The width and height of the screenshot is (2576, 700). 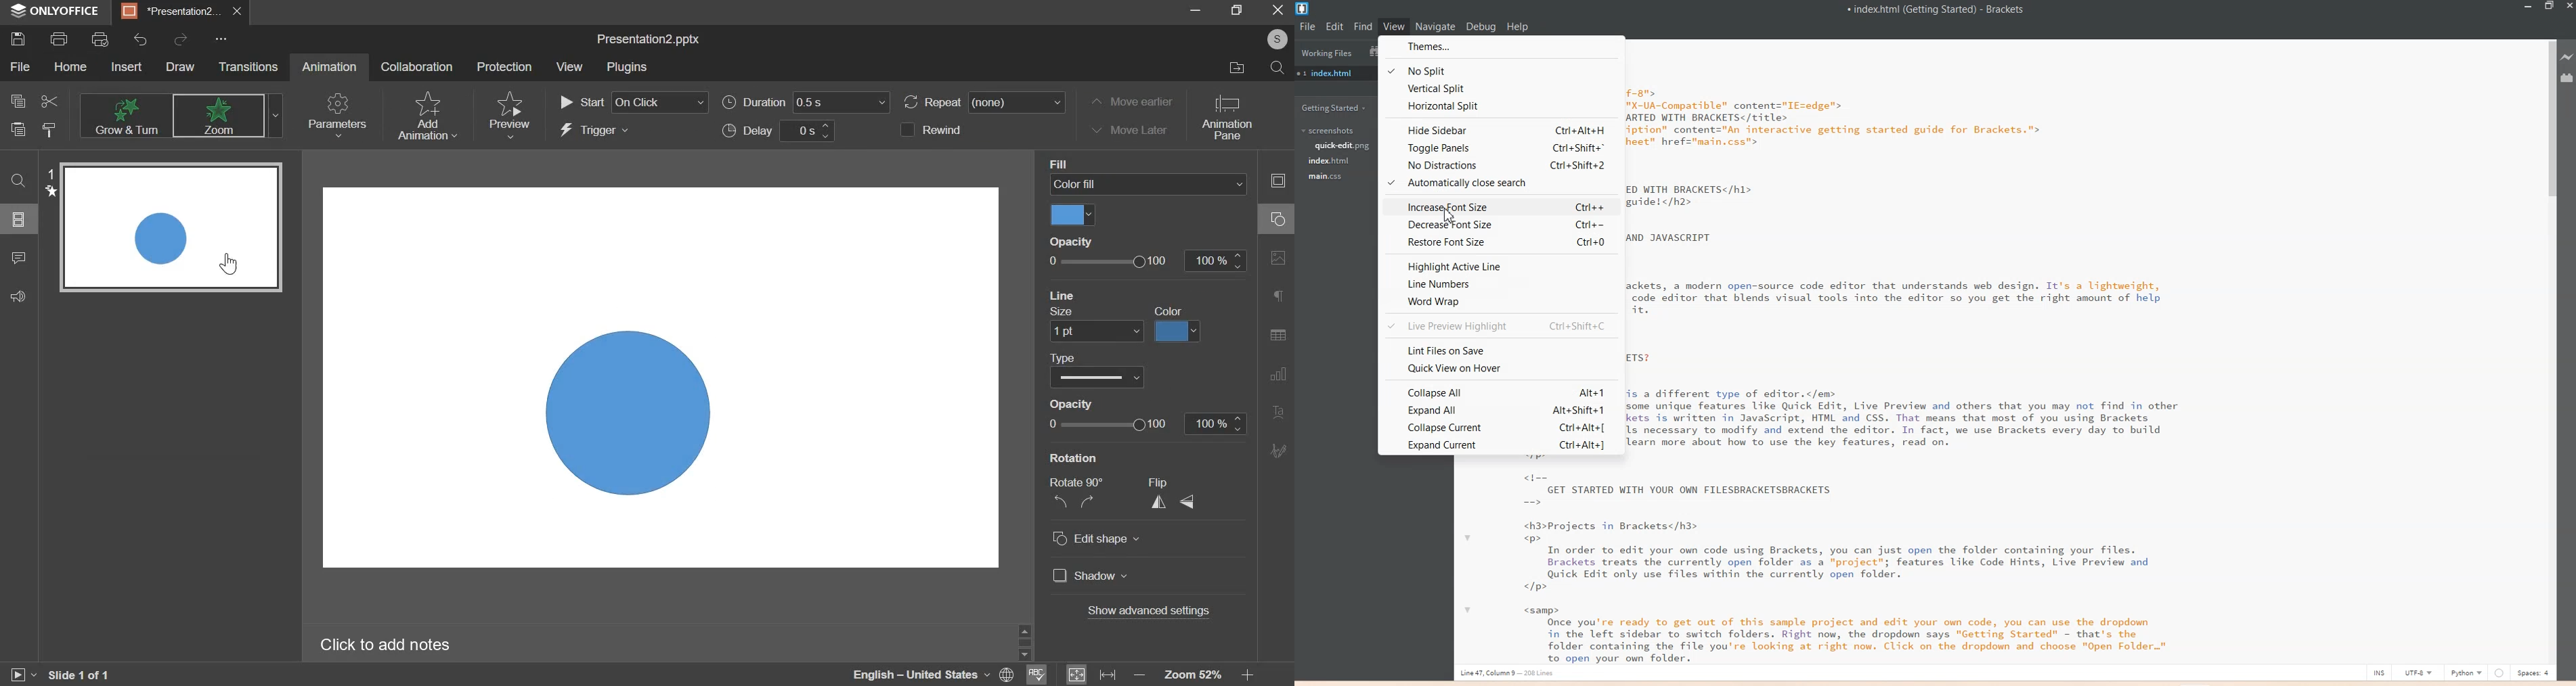 I want to click on Minimize, so click(x=2530, y=7).